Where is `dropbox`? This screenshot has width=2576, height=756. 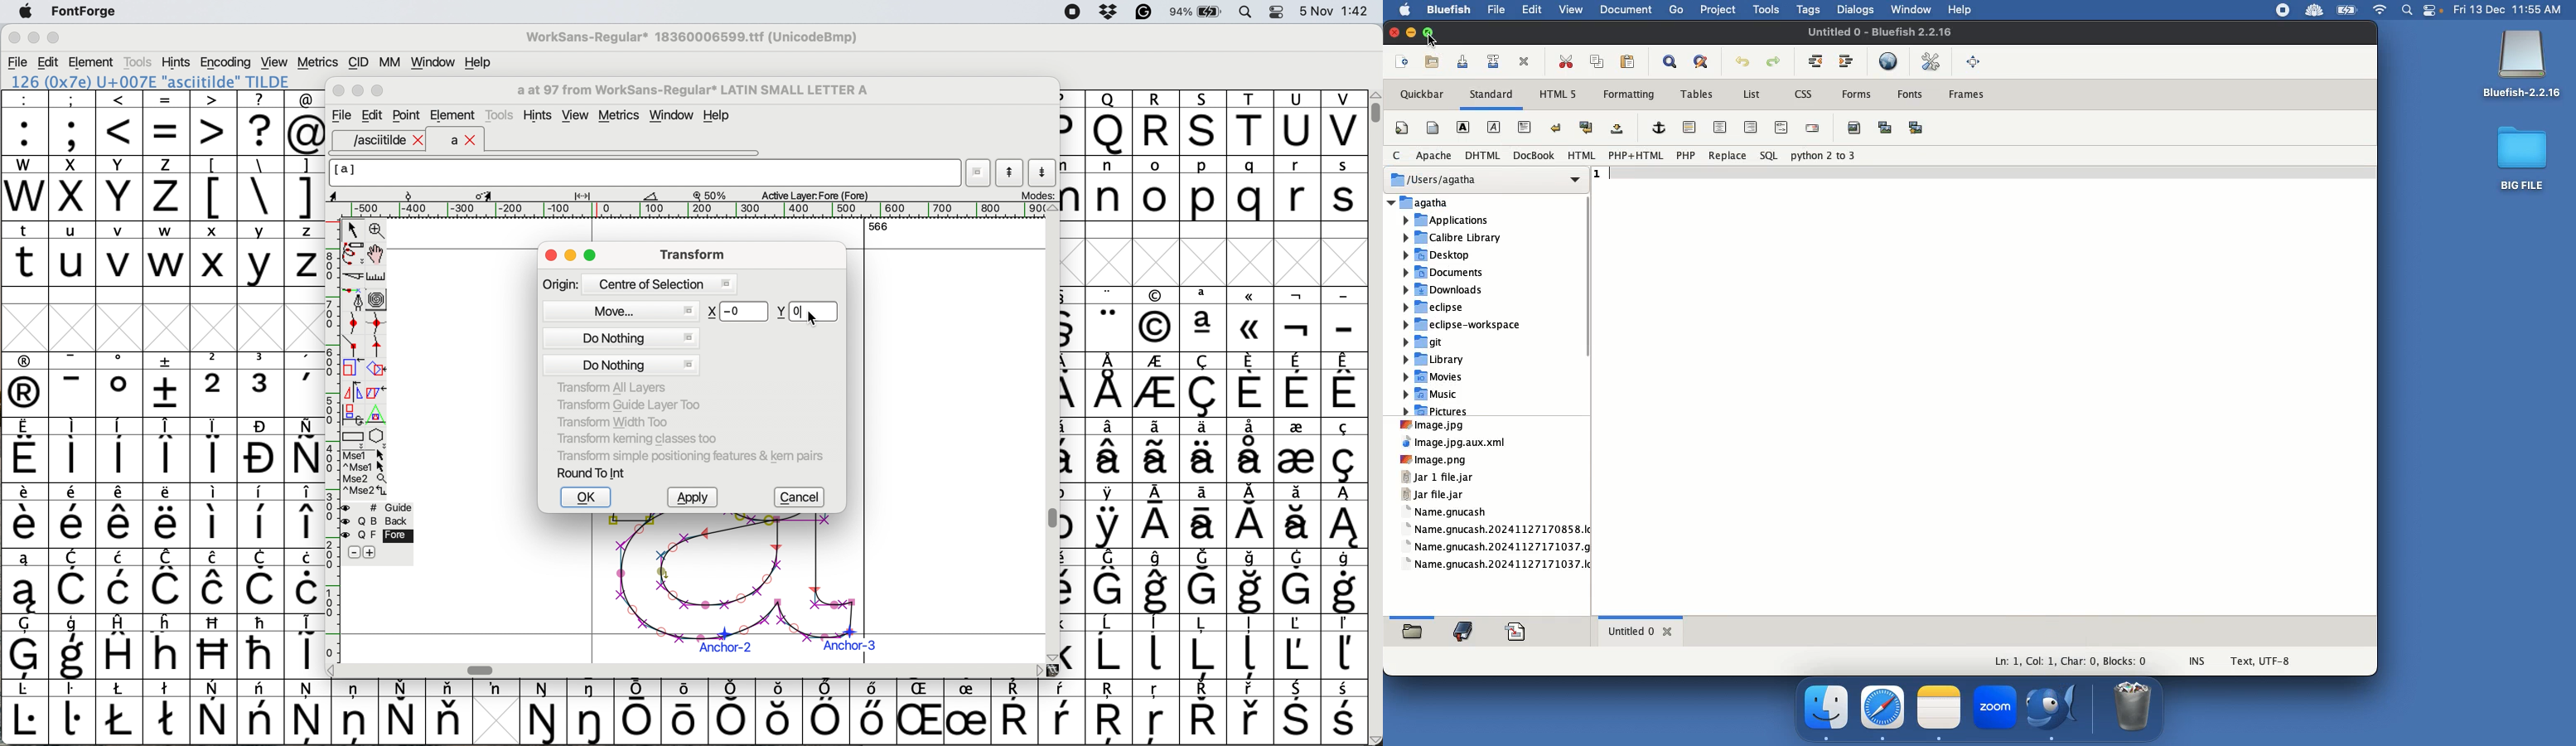 dropbox is located at coordinates (1106, 12).